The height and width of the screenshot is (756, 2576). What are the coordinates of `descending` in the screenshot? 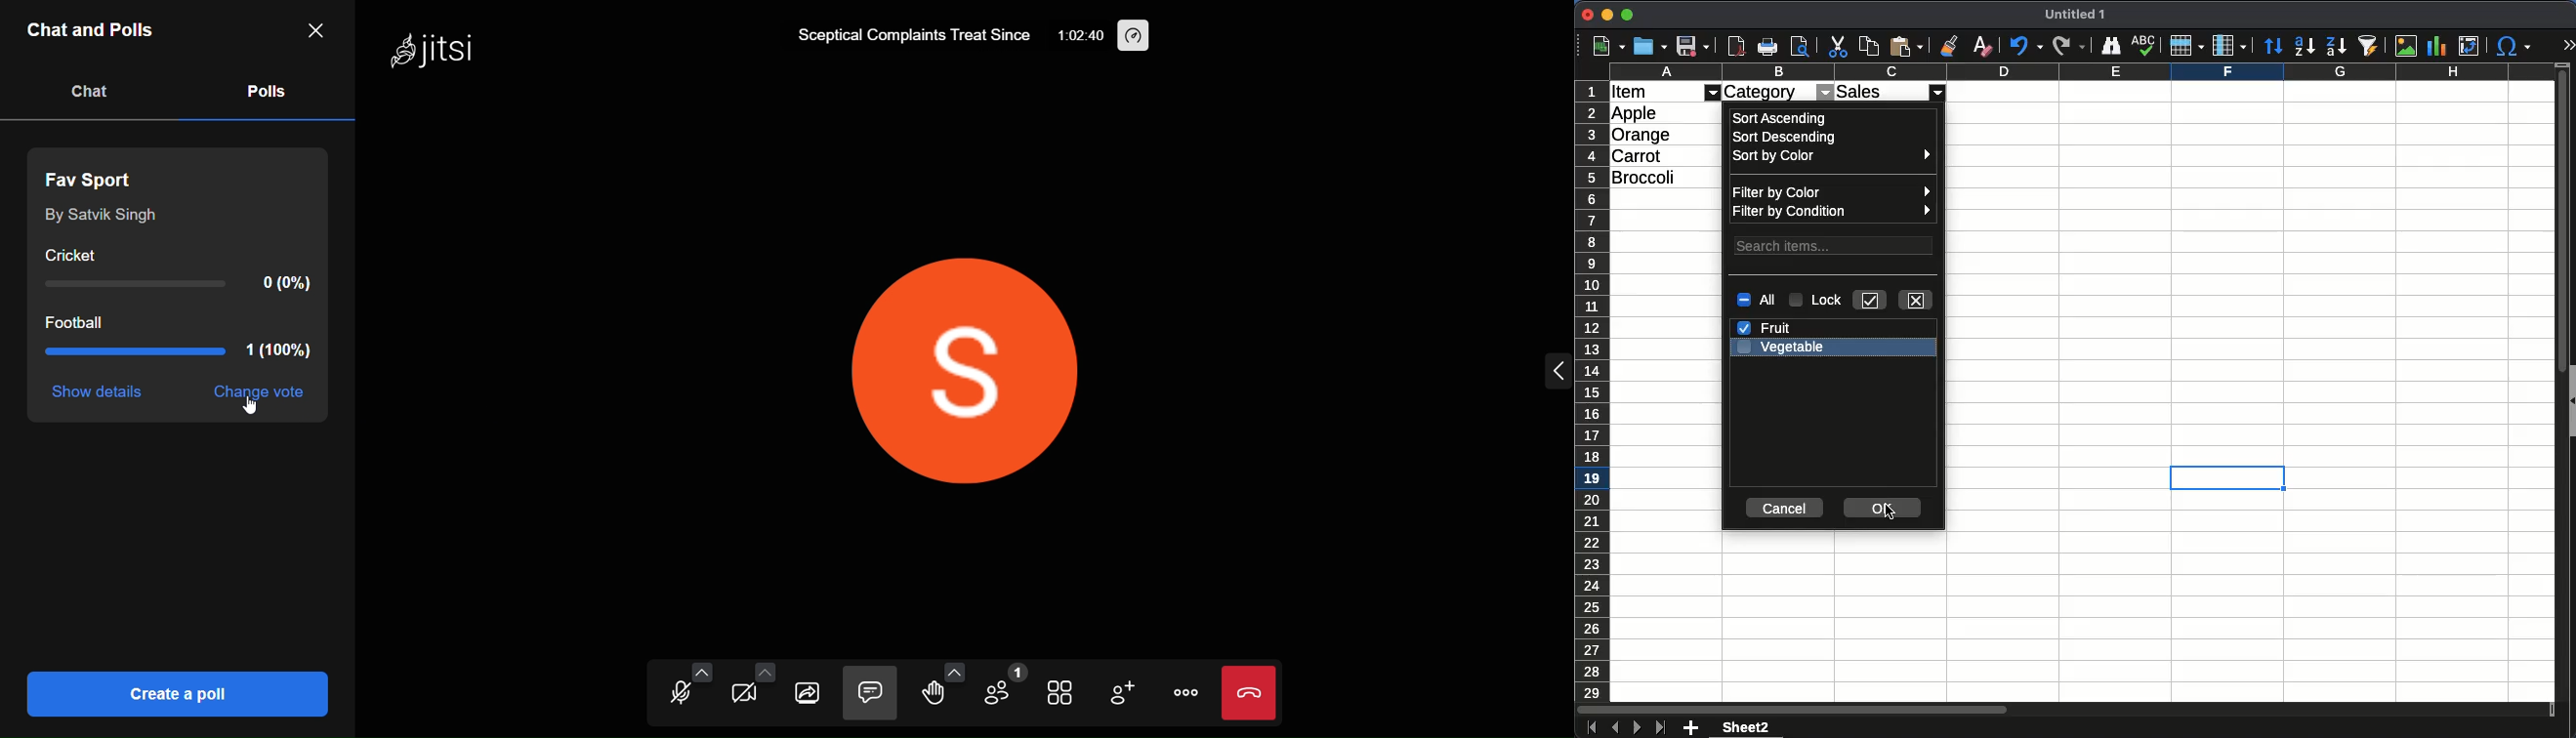 It's located at (2304, 47).